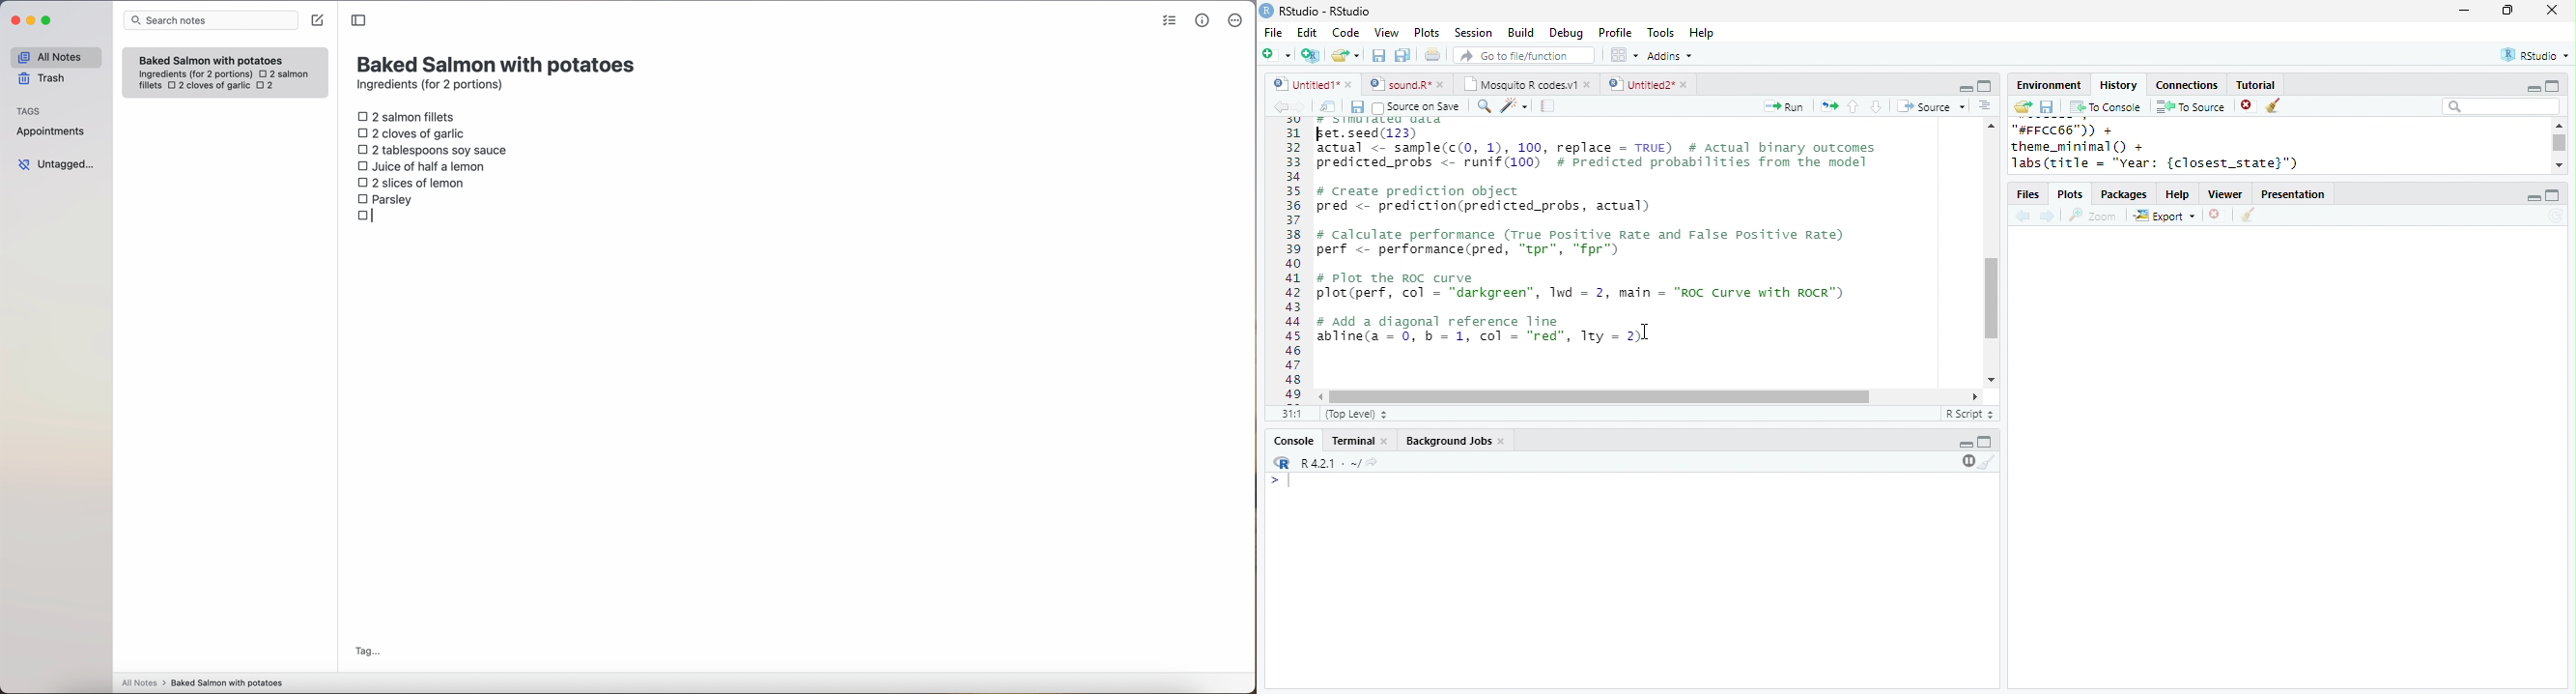 Image resolution: width=2576 pixels, height=700 pixels. What do you see at coordinates (2275, 106) in the screenshot?
I see `clear` at bounding box center [2275, 106].